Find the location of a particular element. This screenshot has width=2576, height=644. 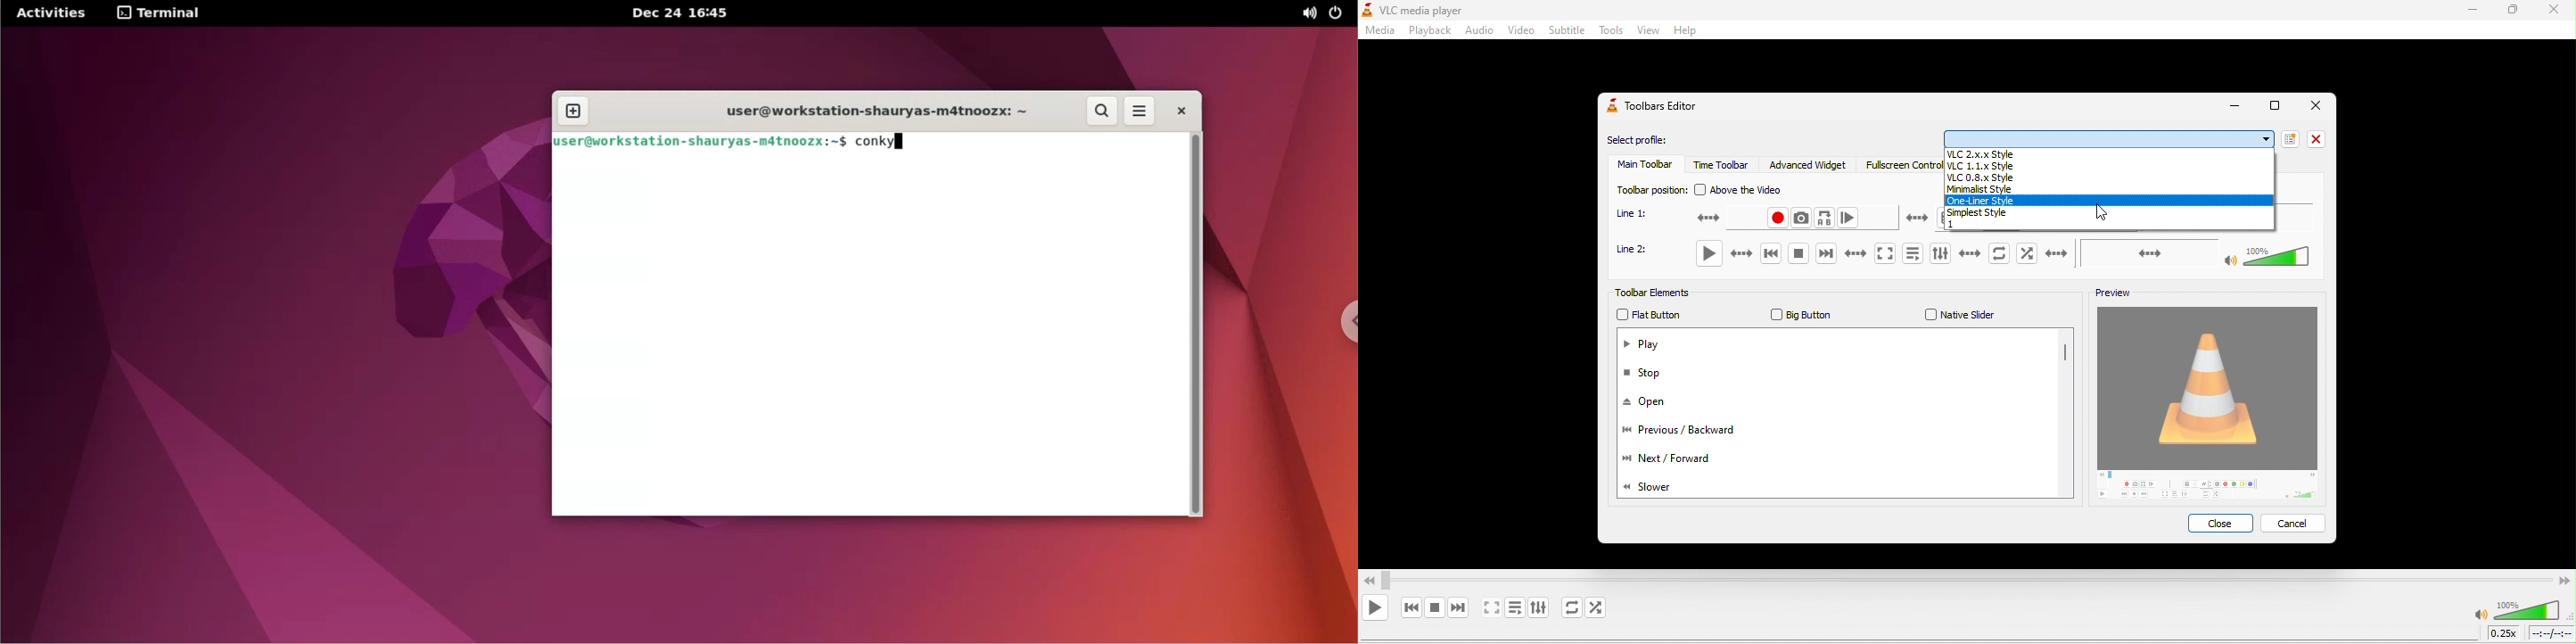

click to toggle between loop all is located at coordinates (1568, 608).